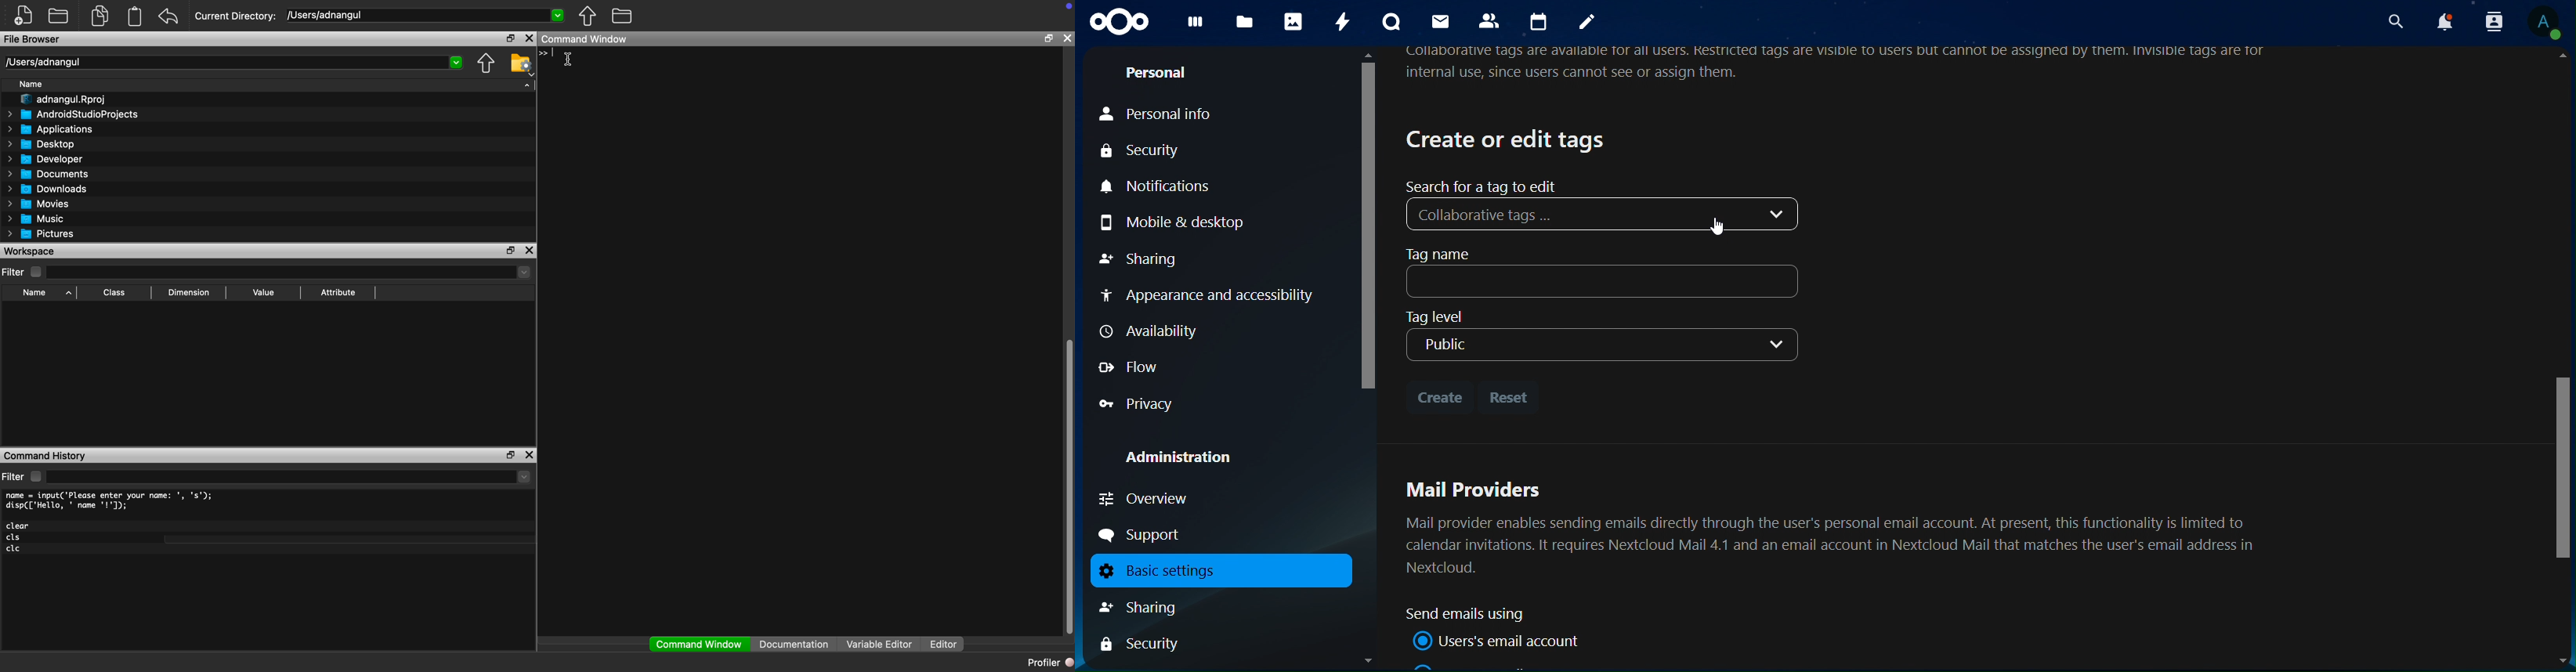 The image size is (2576, 672). Describe the element at coordinates (49, 189) in the screenshot. I see `Downloads` at that location.